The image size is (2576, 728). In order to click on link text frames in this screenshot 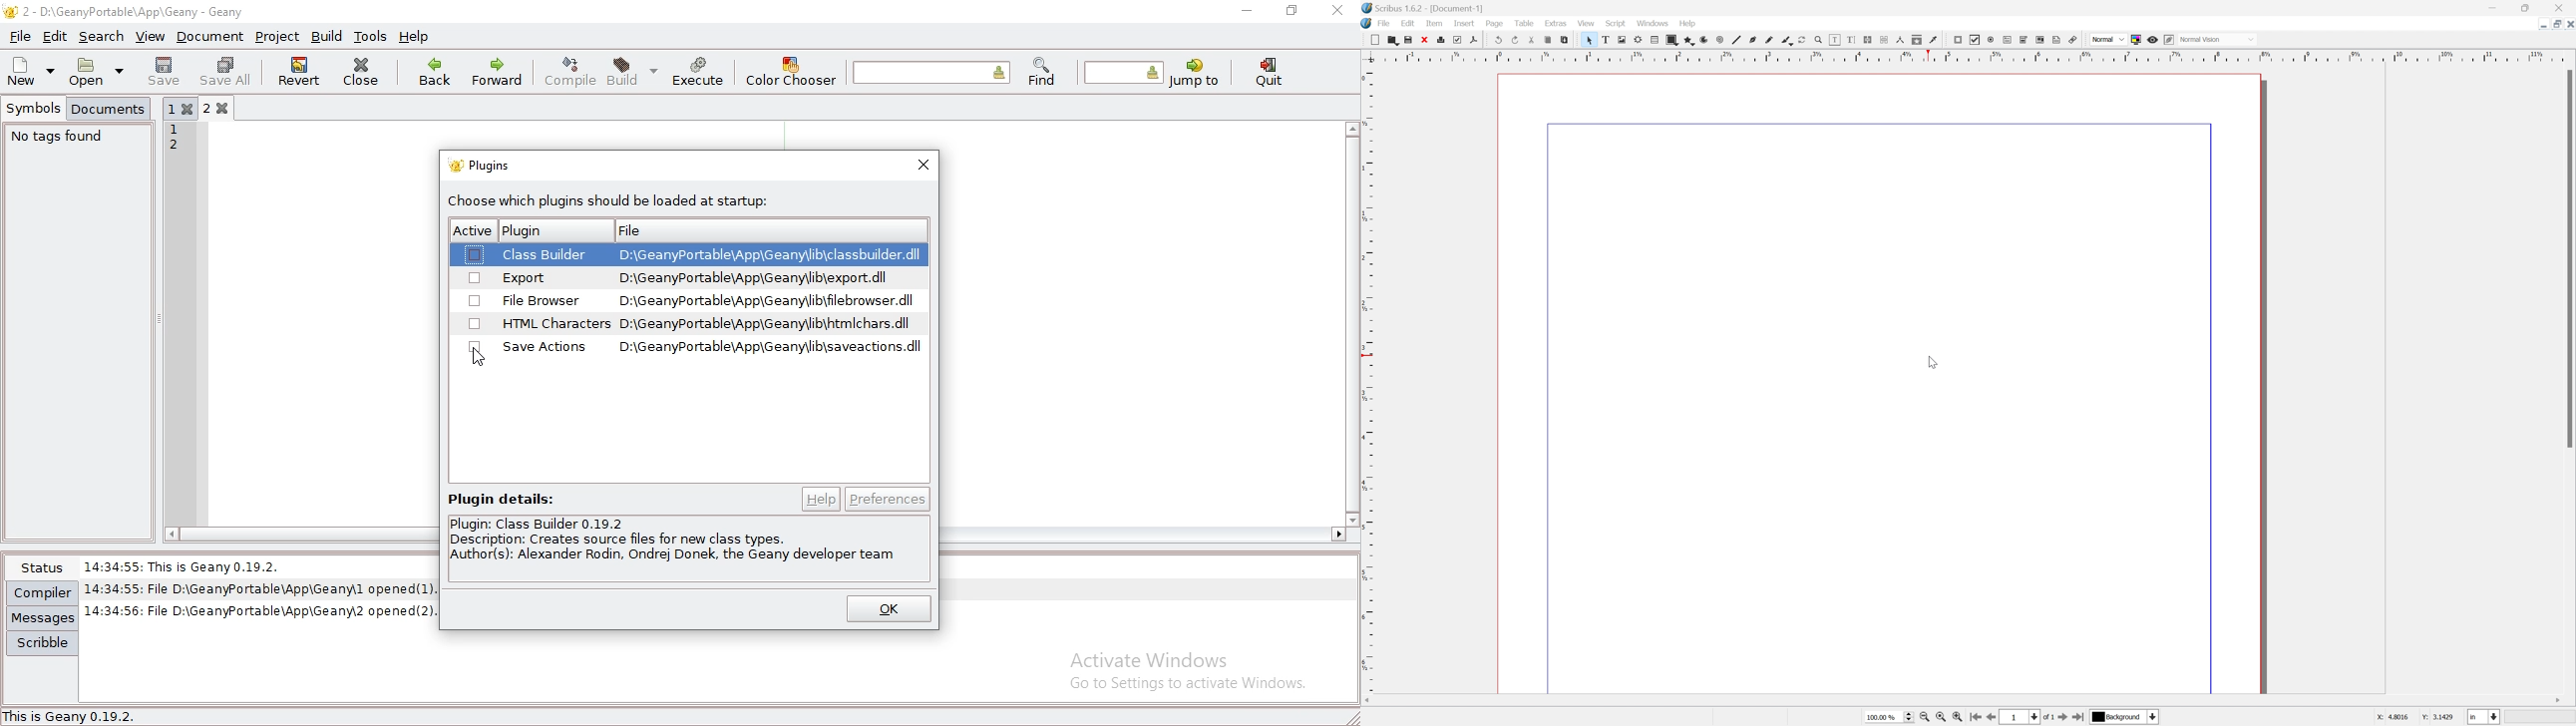, I will do `click(1868, 39)`.